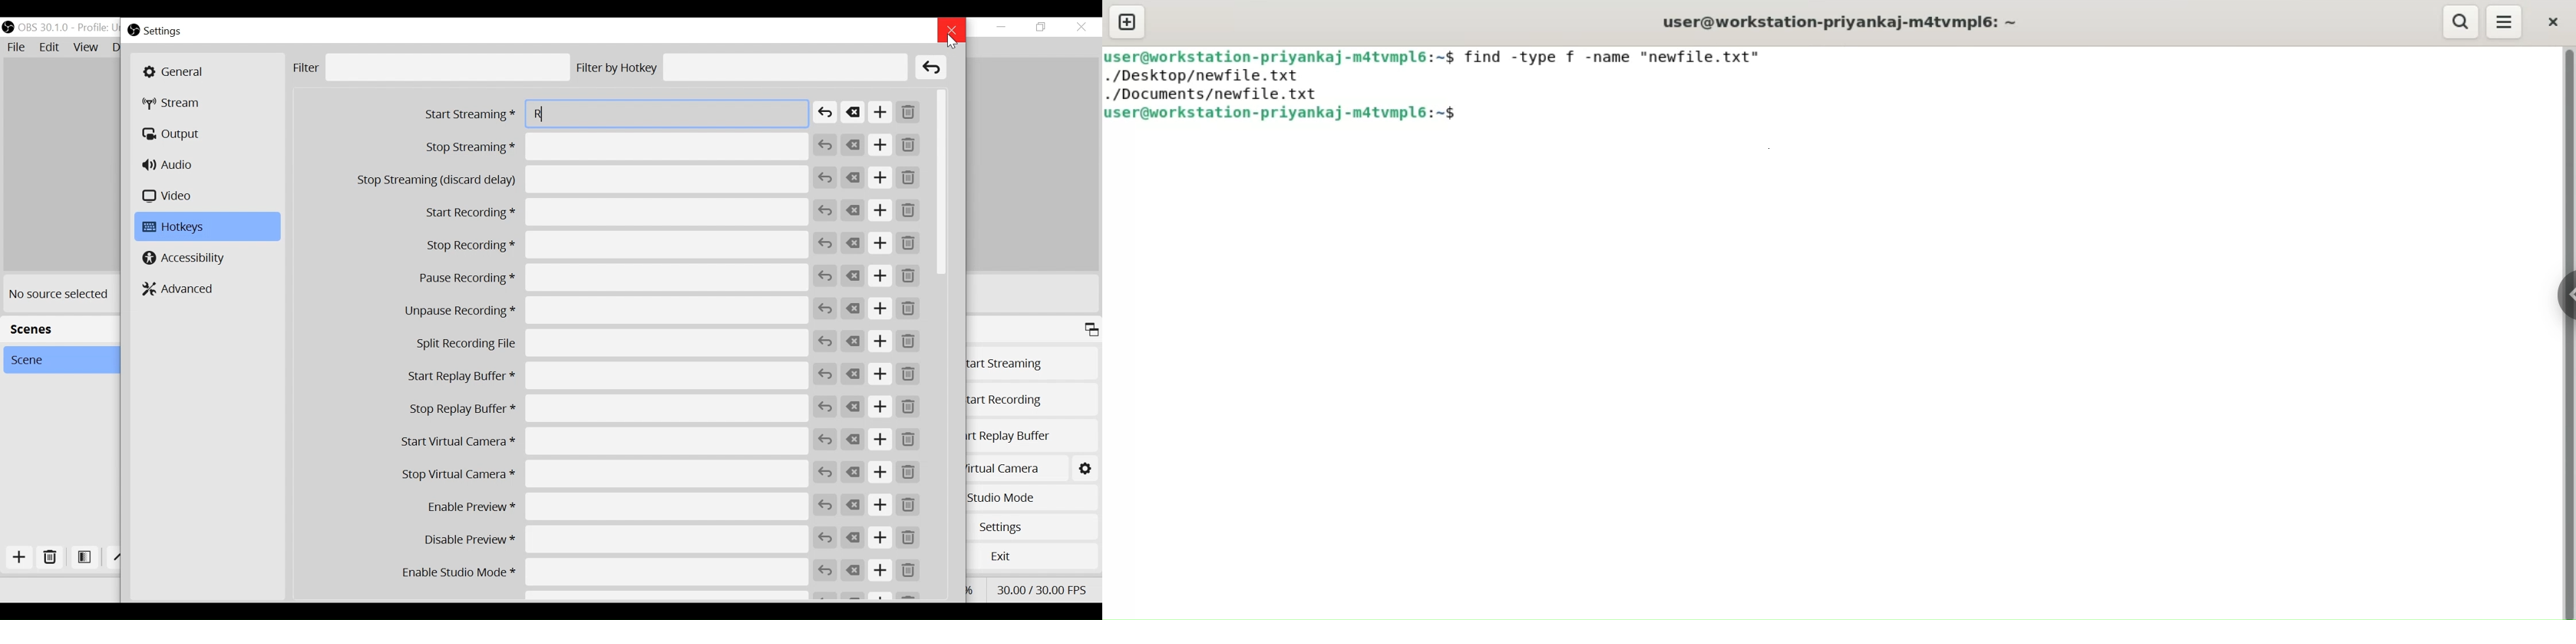 The image size is (2576, 644). What do you see at coordinates (909, 375) in the screenshot?
I see `Remove` at bounding box center [909, 375].